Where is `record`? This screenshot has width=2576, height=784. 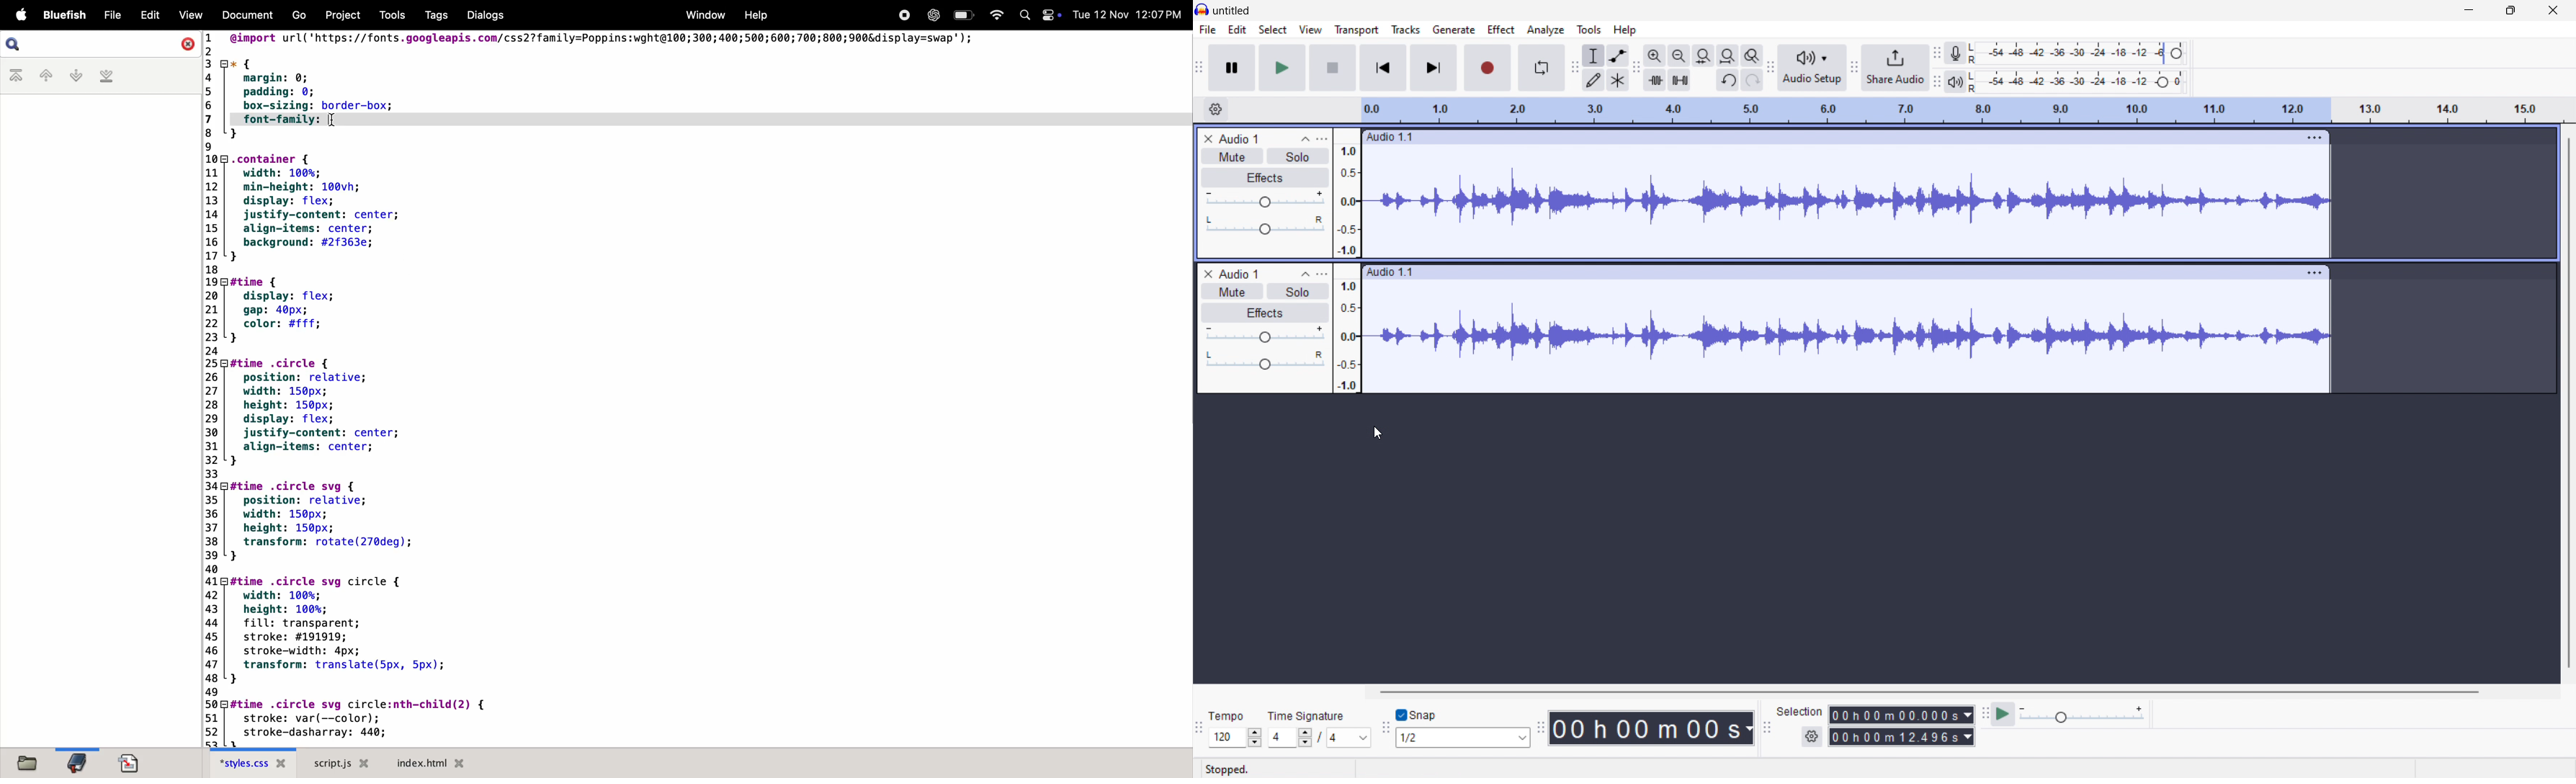
record is located at coordinates (904, 15).